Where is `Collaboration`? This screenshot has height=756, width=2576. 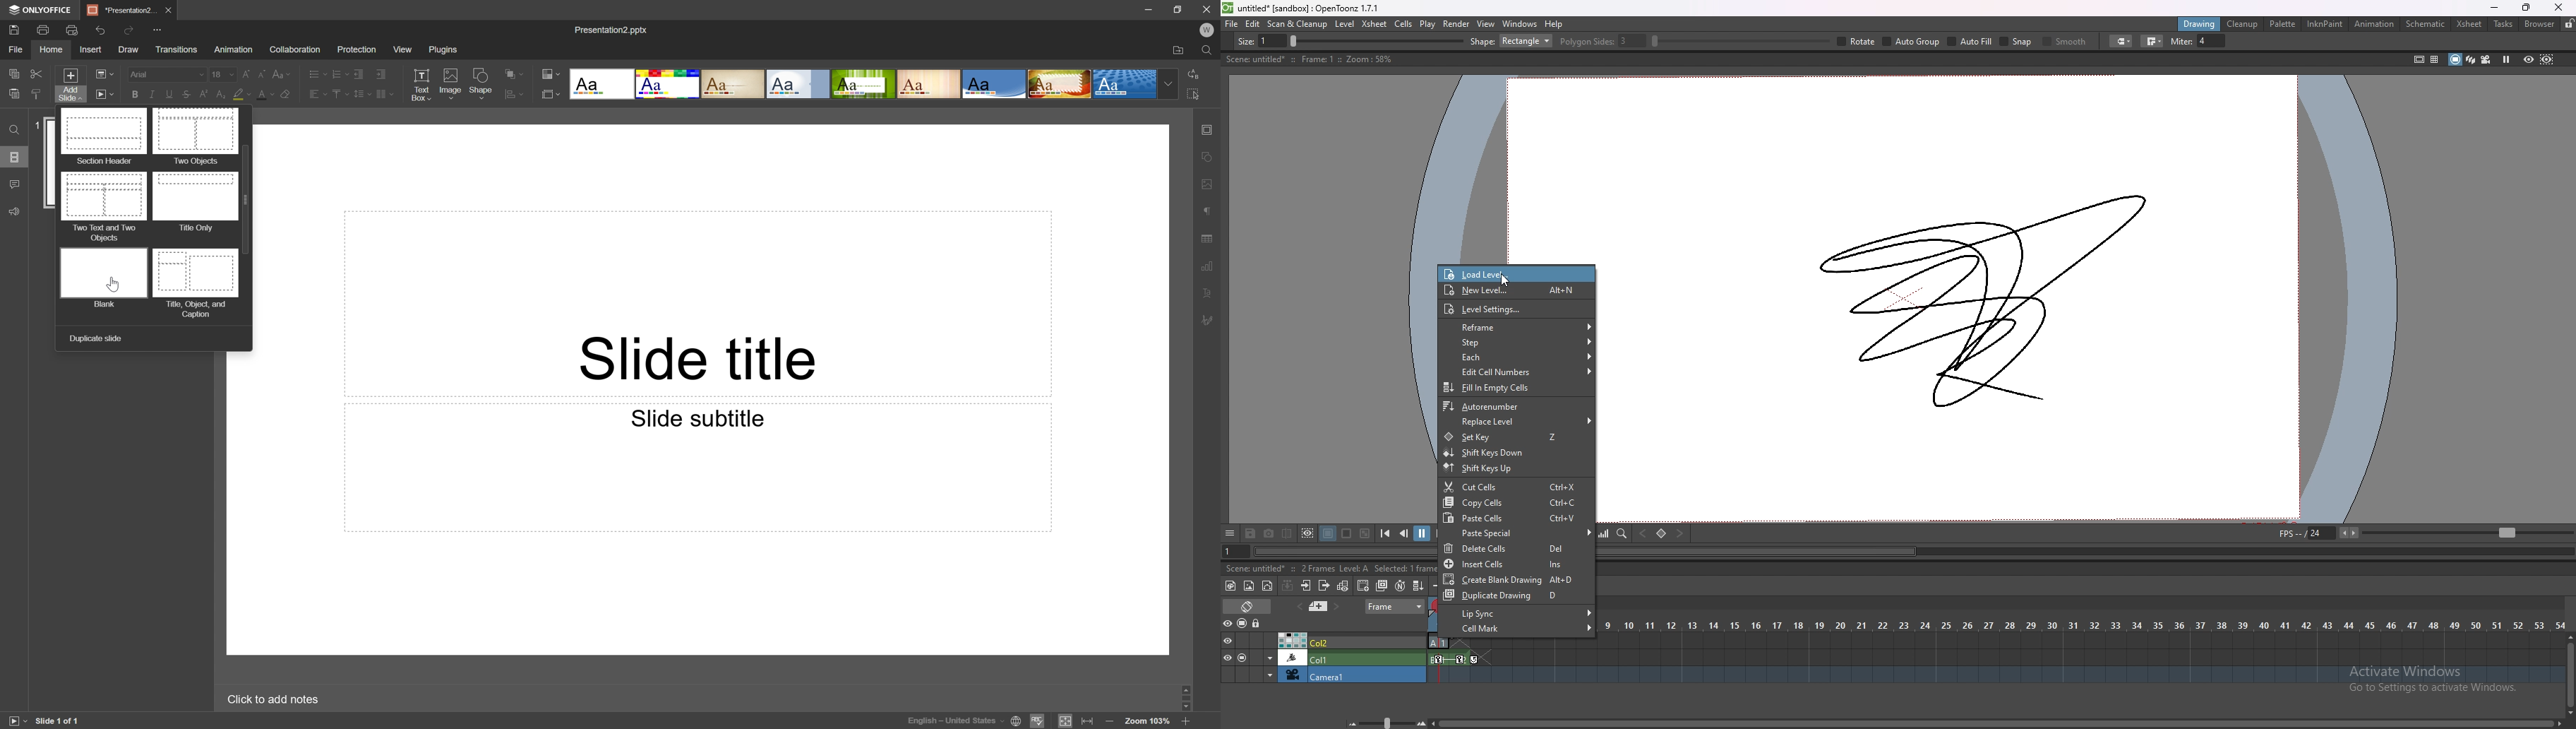
Collaboration is located at coordinates (295, 49).